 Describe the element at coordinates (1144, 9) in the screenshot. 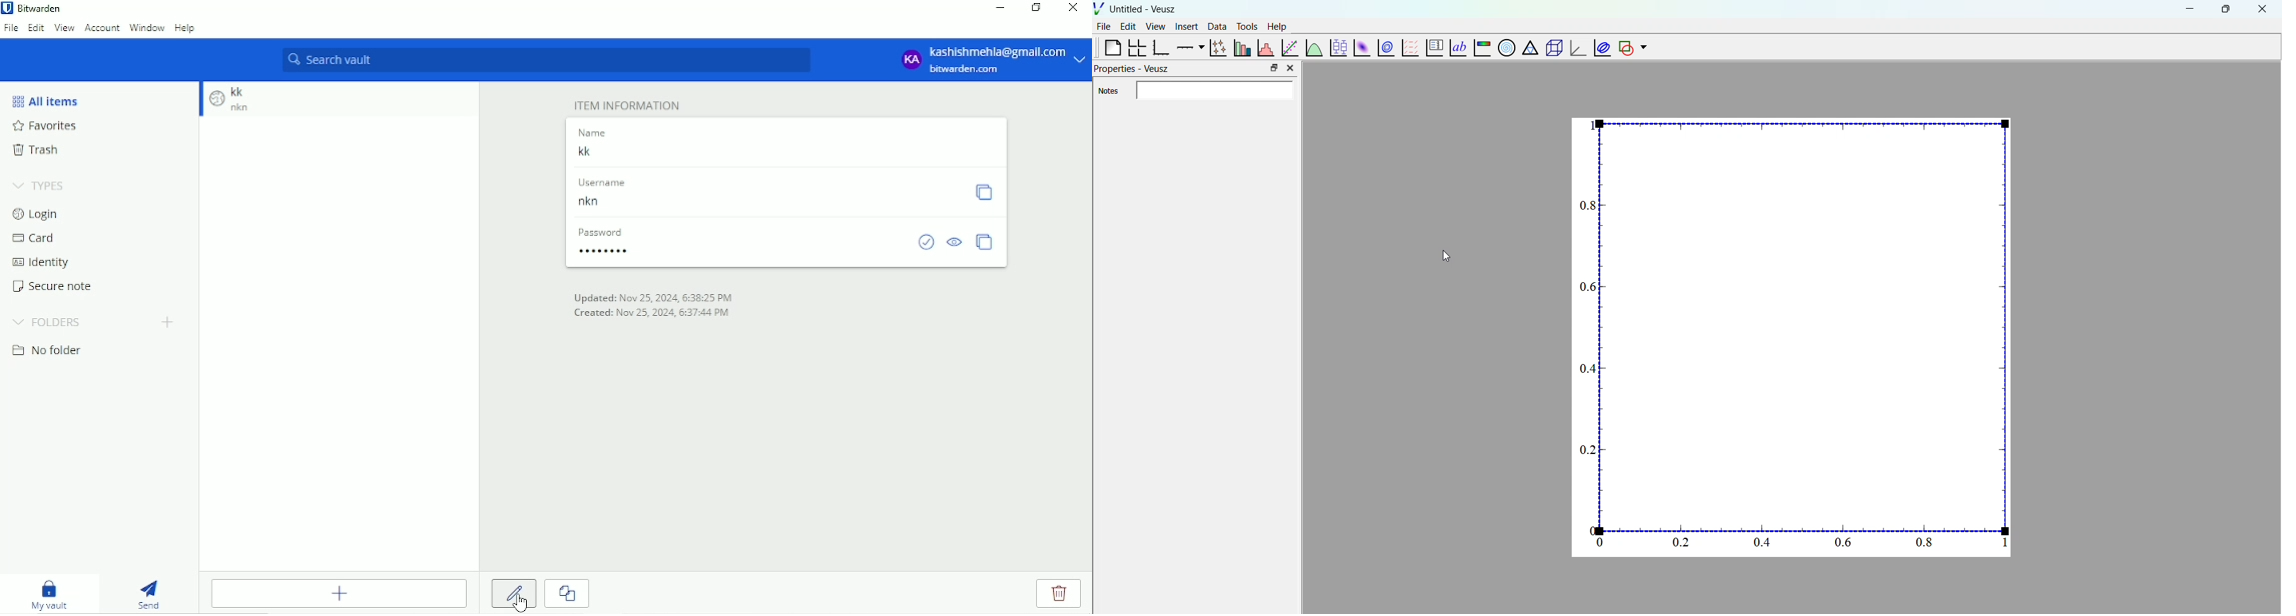

I see `Untitled - Veusz` at that location.